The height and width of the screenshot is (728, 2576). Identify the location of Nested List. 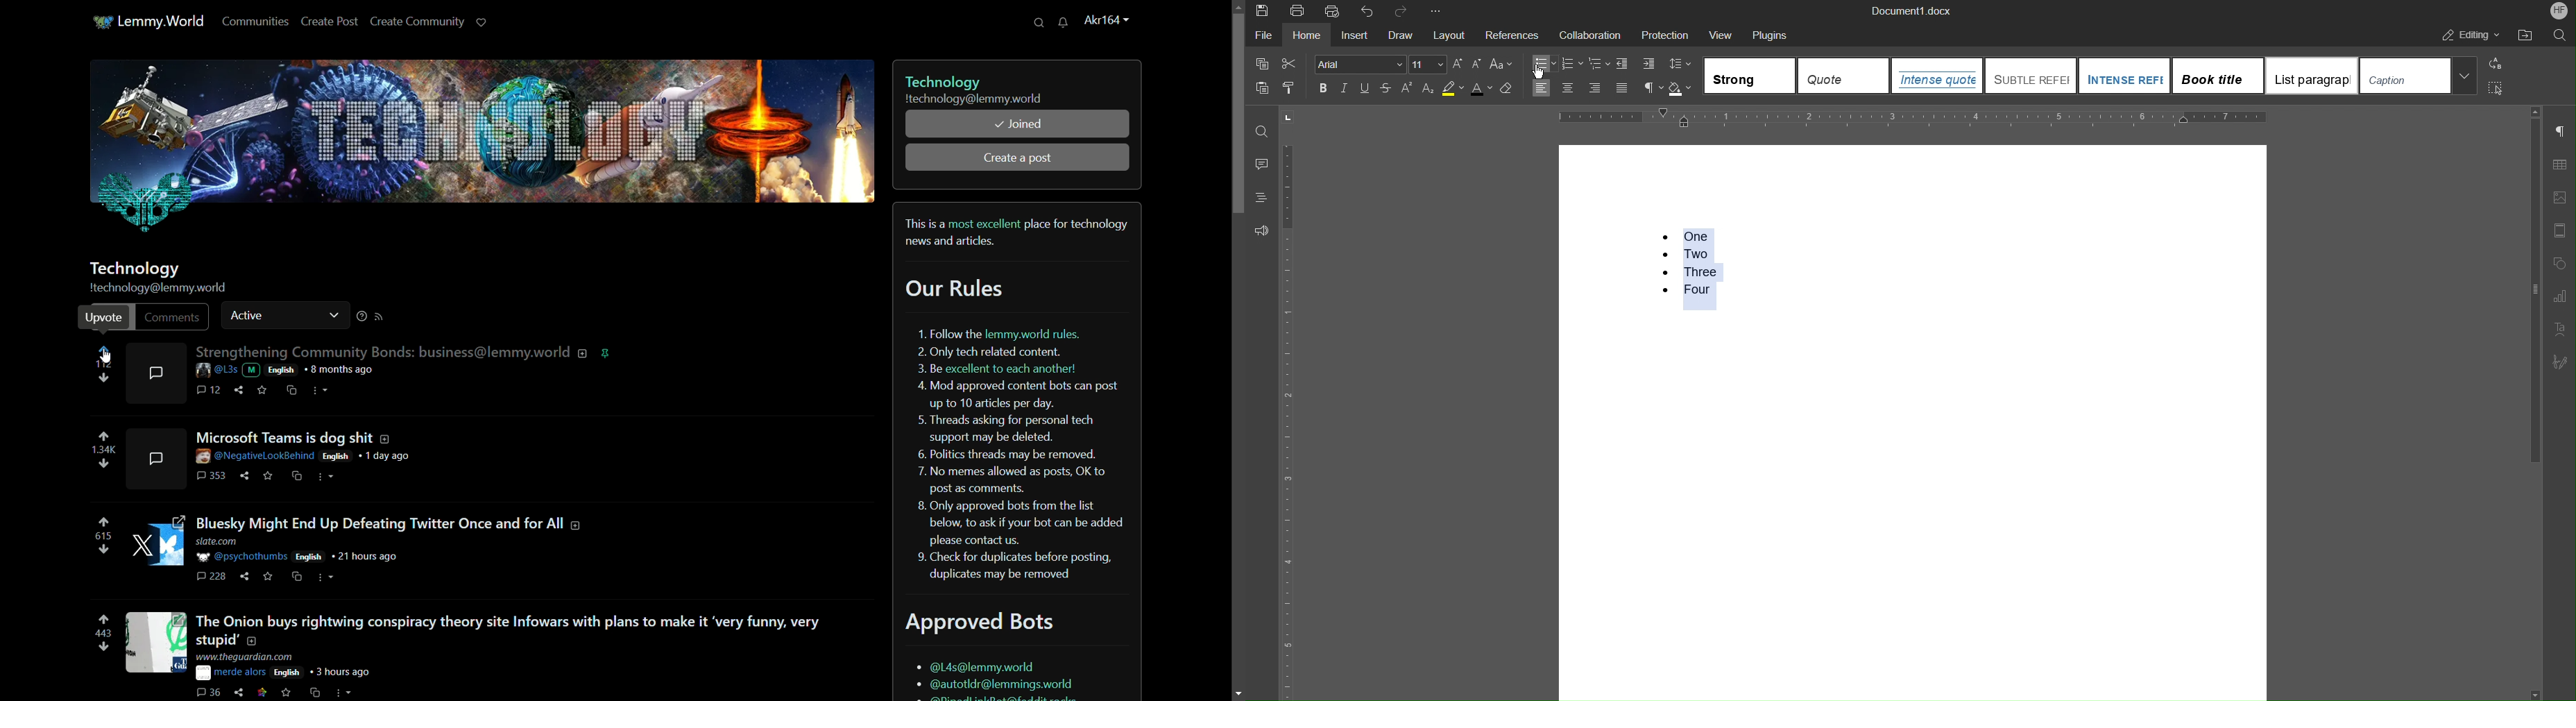
(1600, 64).